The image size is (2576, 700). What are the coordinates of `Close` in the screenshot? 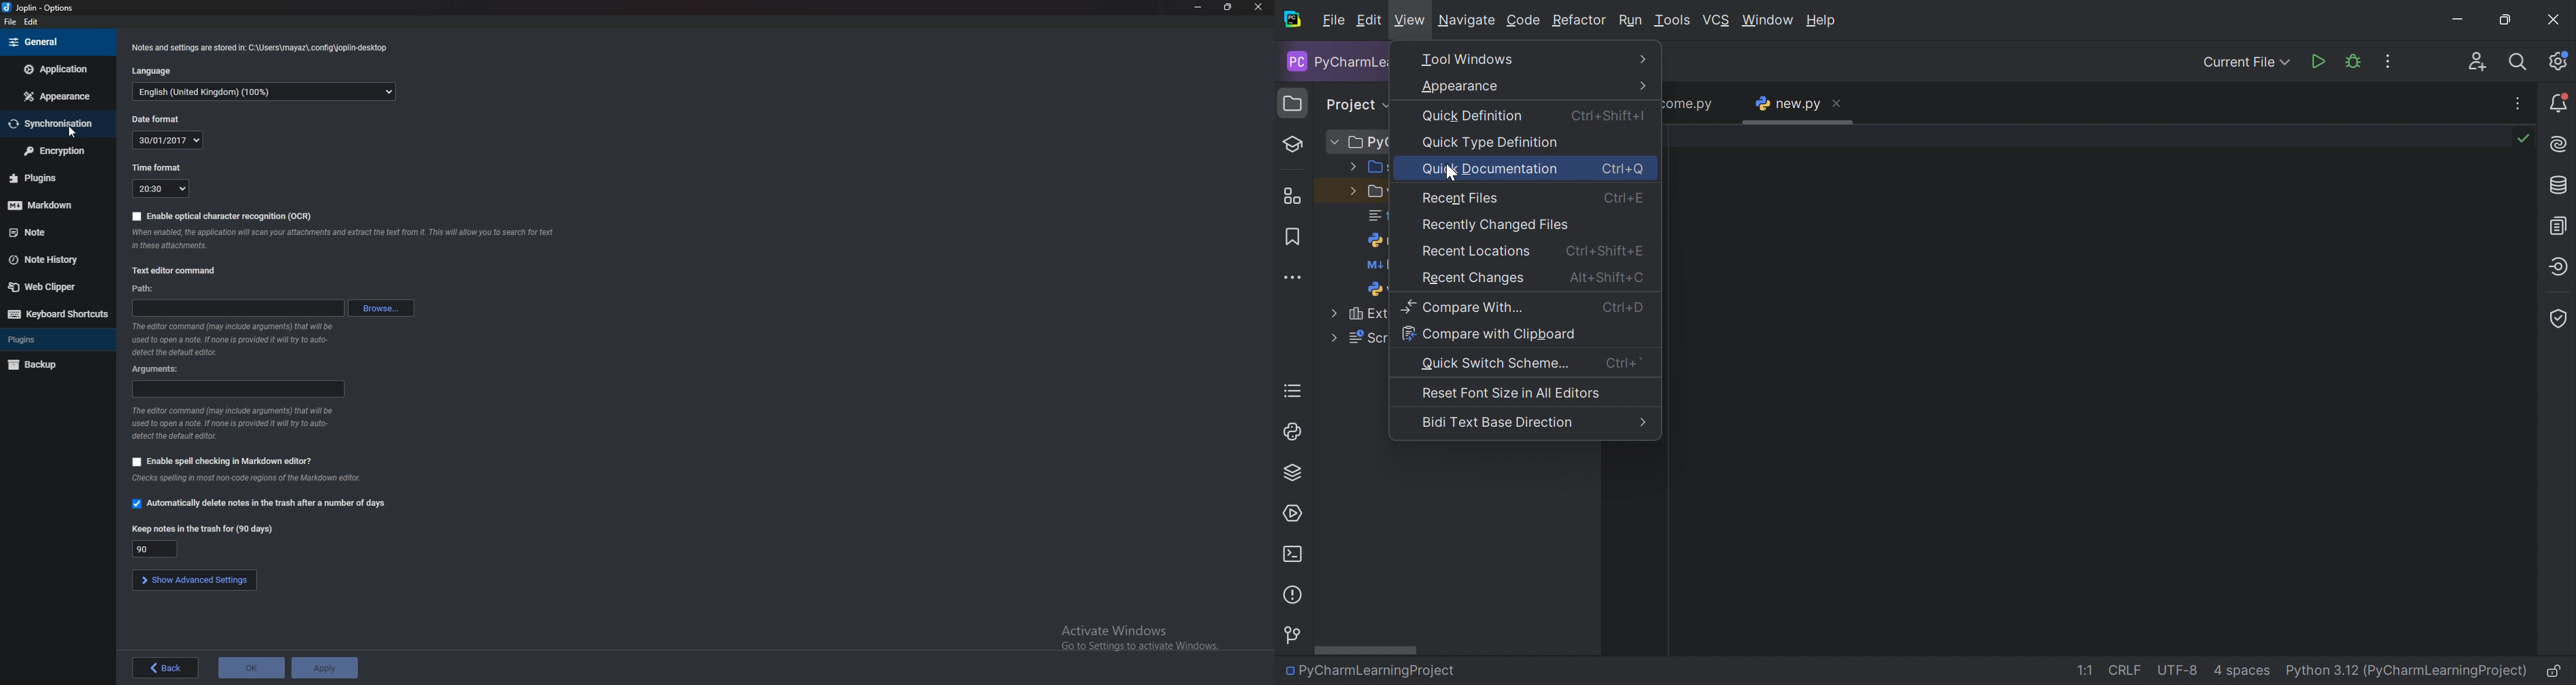 It's located at (2555, 20).